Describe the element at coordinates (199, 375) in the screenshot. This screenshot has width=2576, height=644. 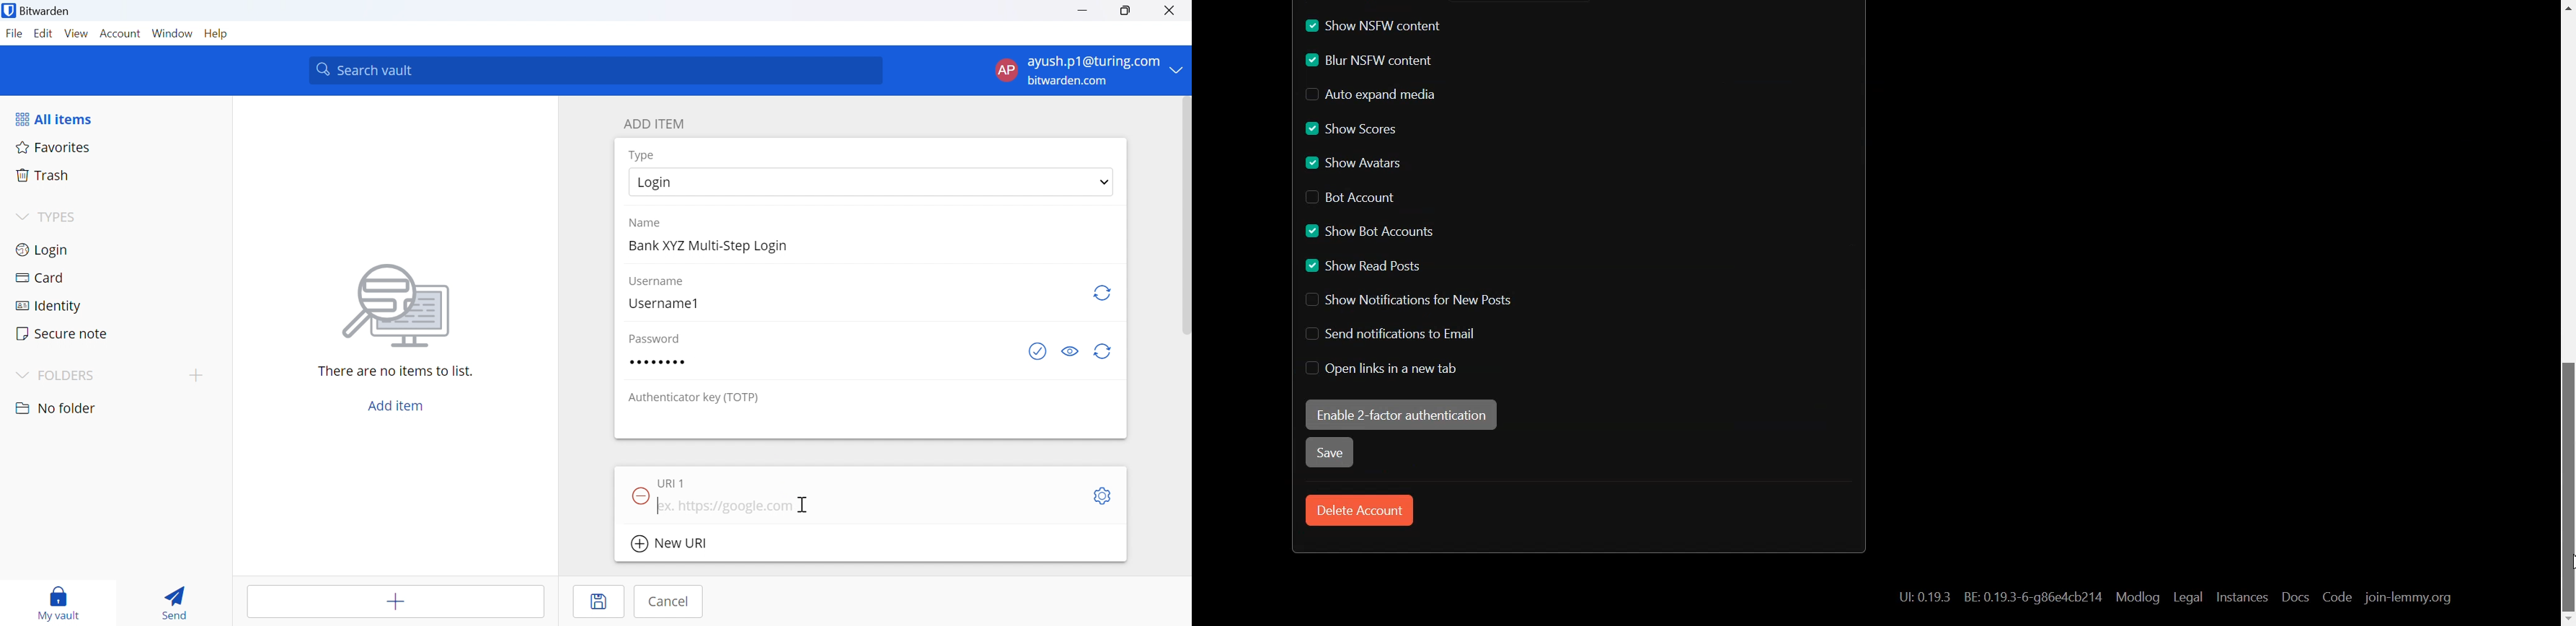
I see `add folder` at that location.